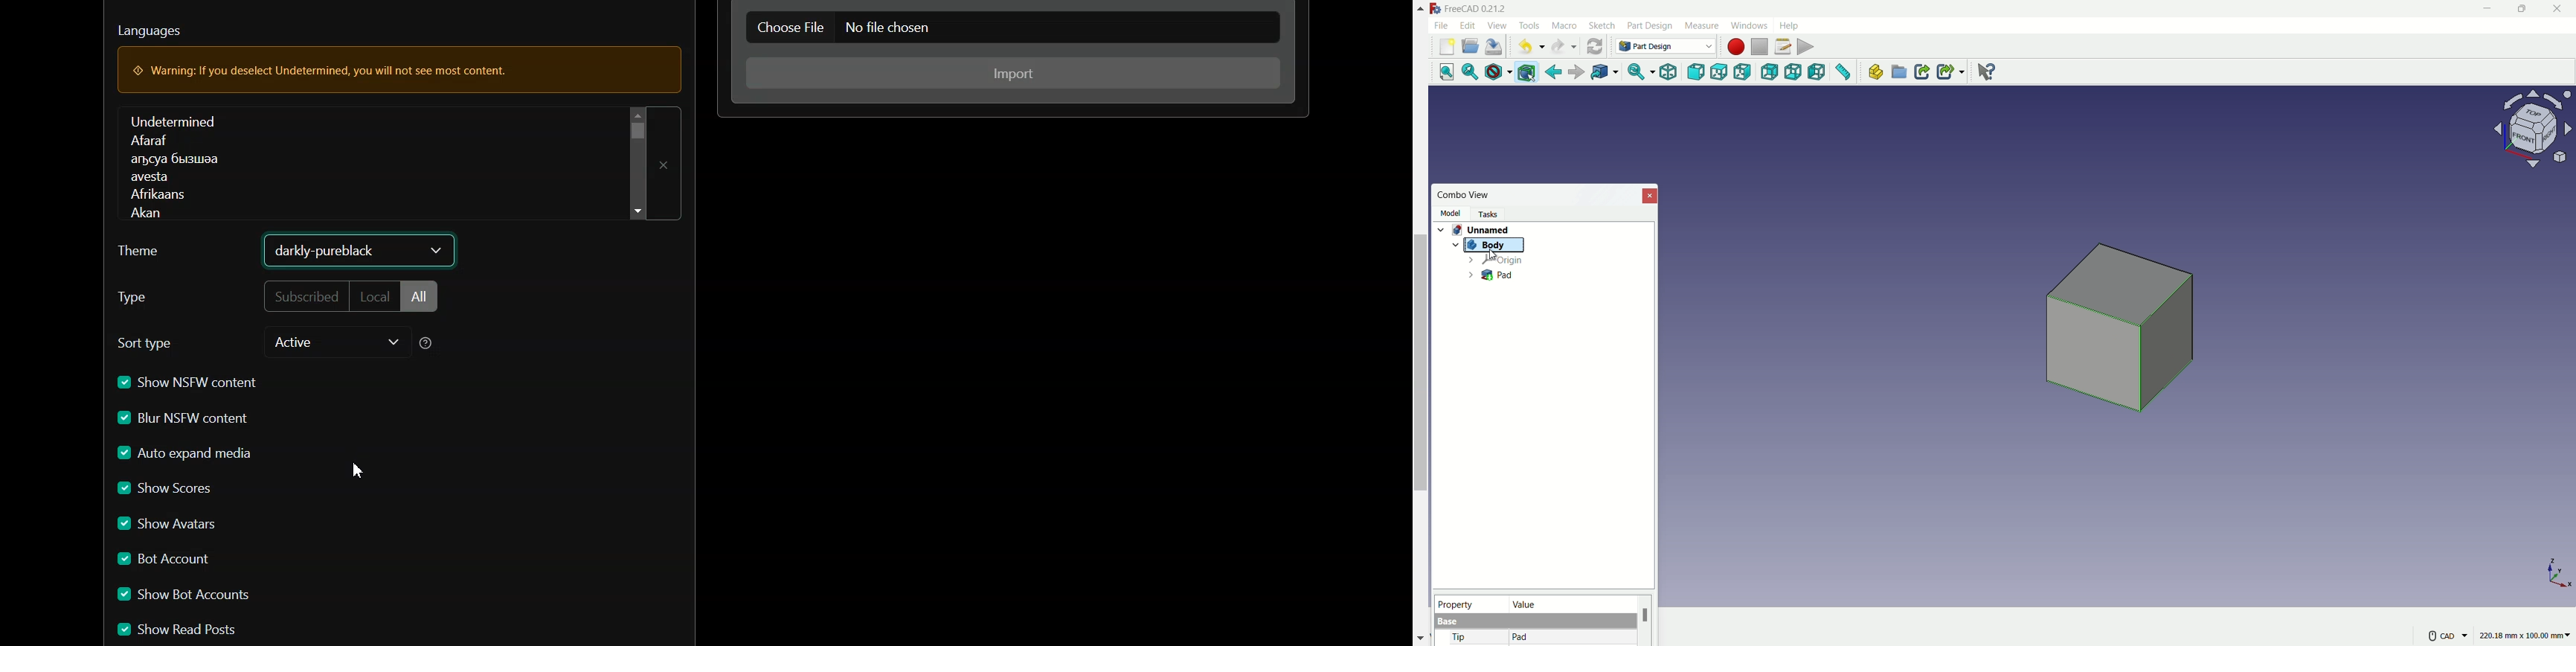 This screenshot has height=672, width=2576. What do you see at coordinates (1485, 228) in the screenshot?
I see `Unnamed` at bounding box center [1485, 228].